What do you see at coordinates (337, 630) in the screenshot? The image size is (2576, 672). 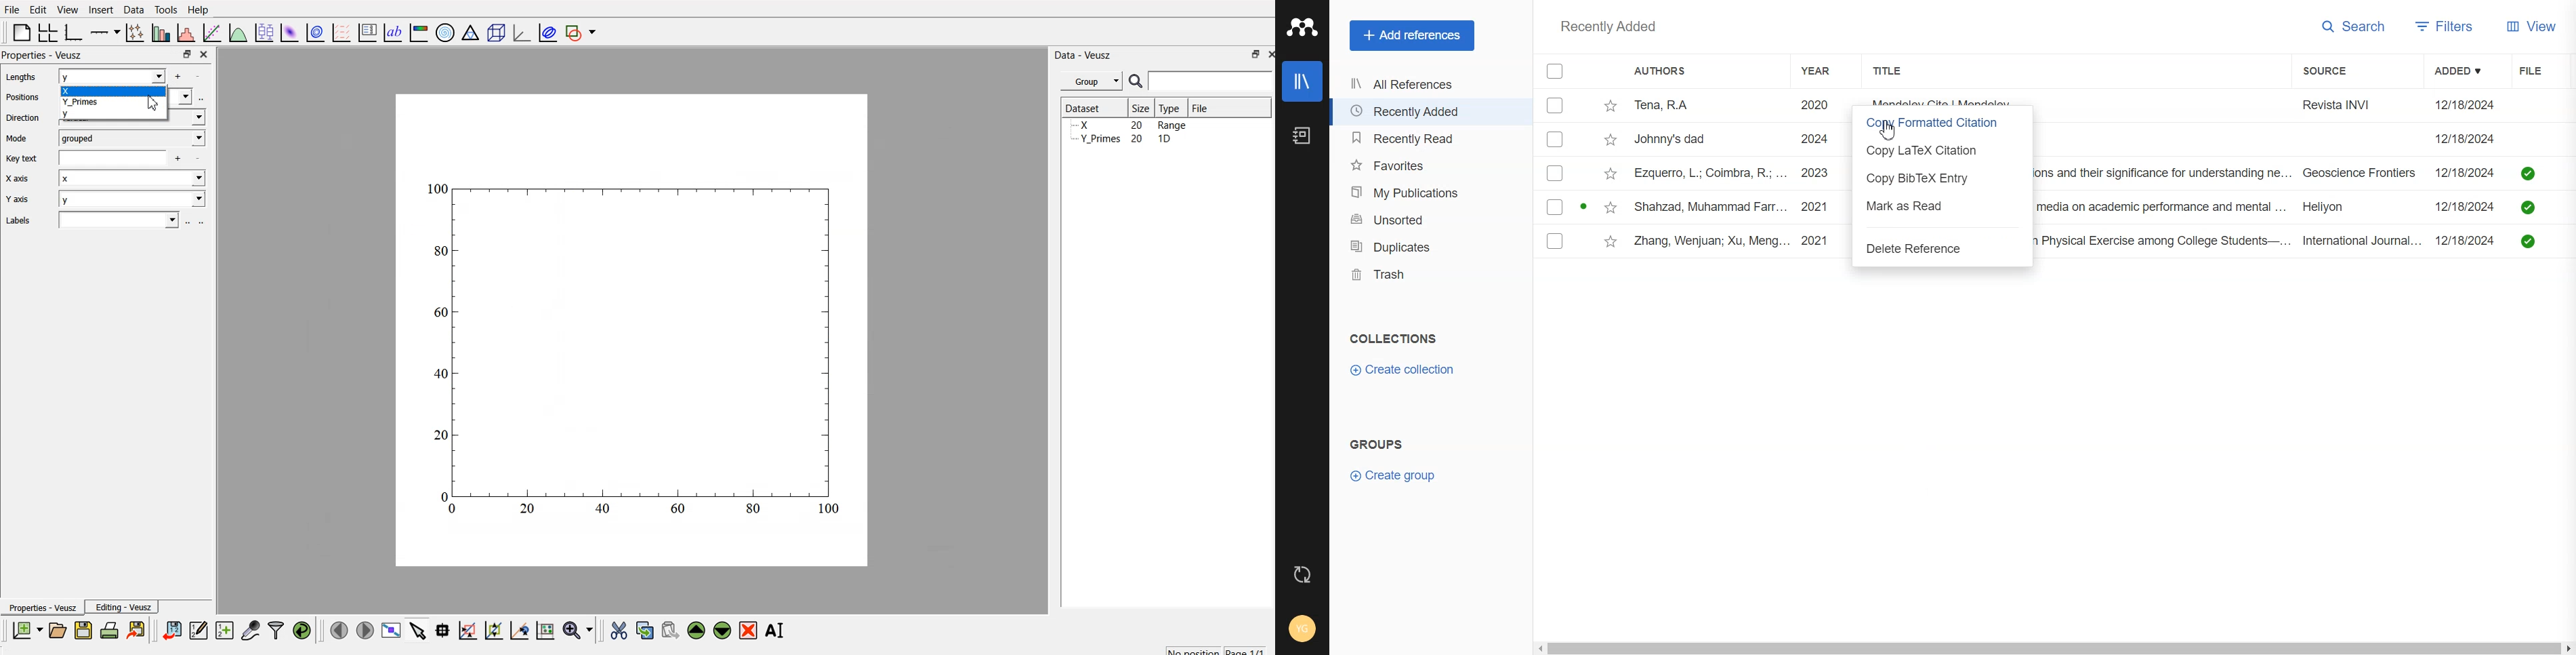 I see `move to previous page` at bounding box center [337, 630].